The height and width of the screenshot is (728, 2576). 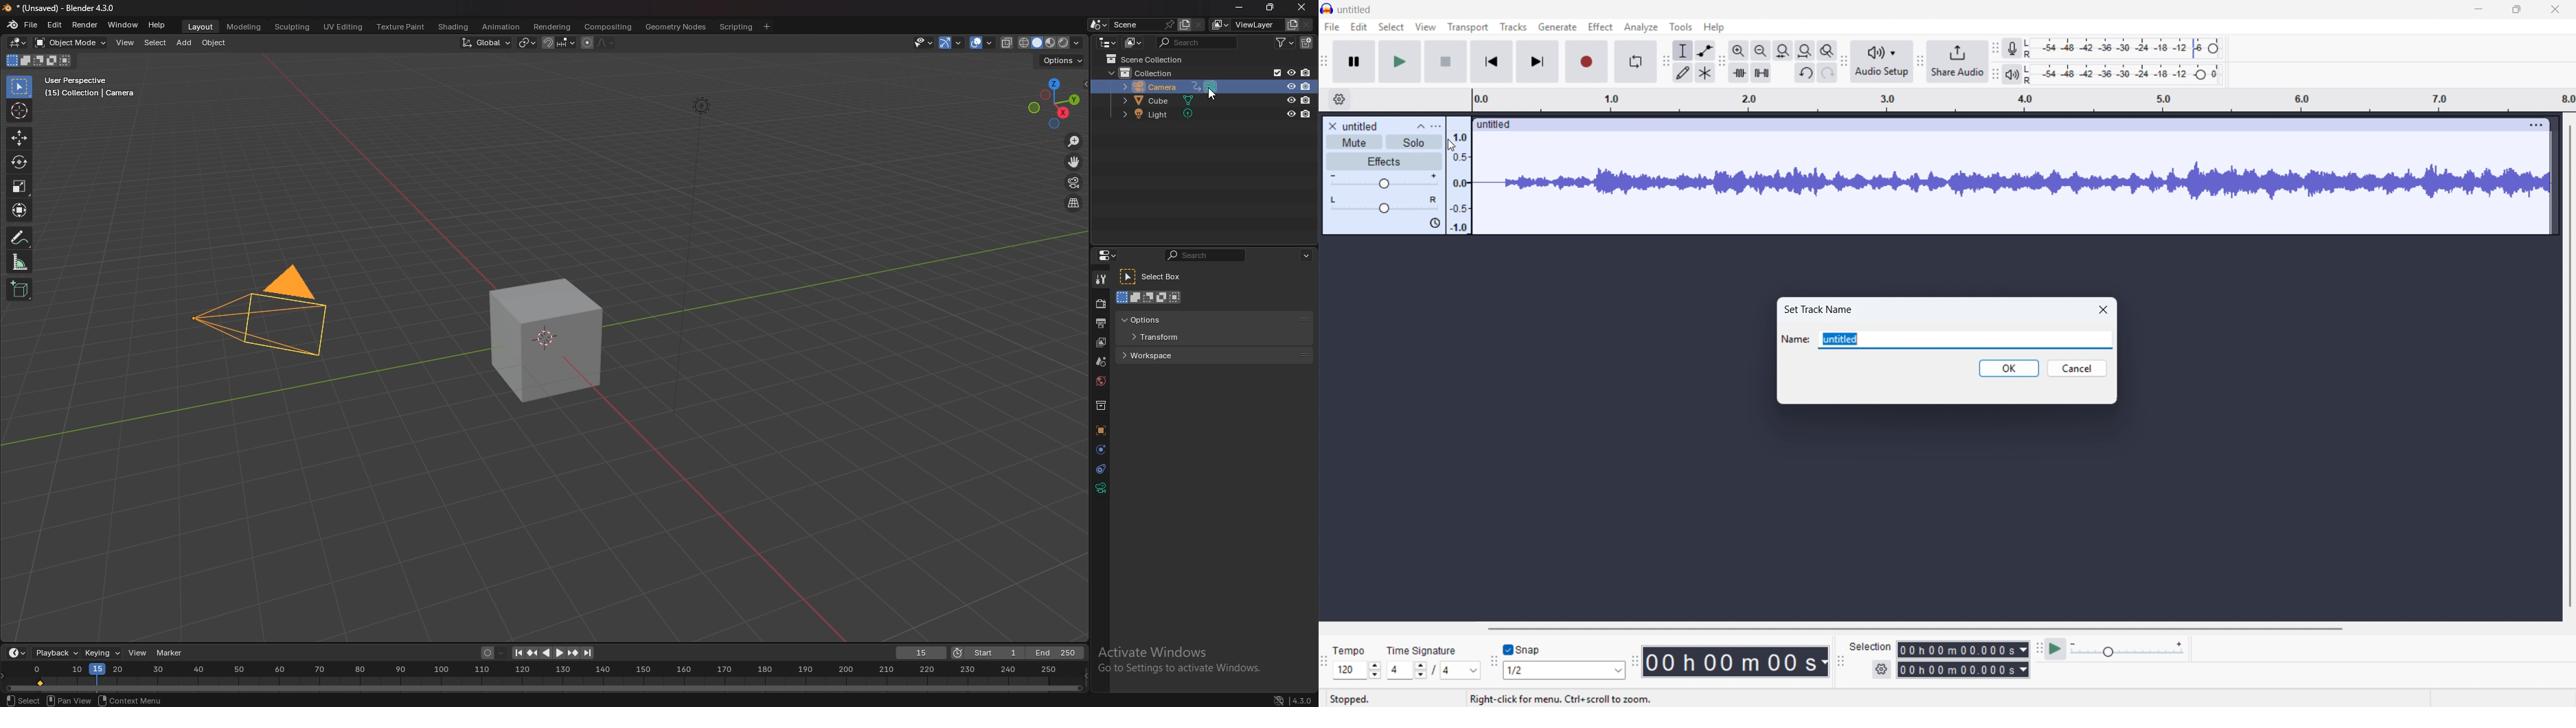 I want to click on Recording metre toolbar , so click(x=1996, y=48).